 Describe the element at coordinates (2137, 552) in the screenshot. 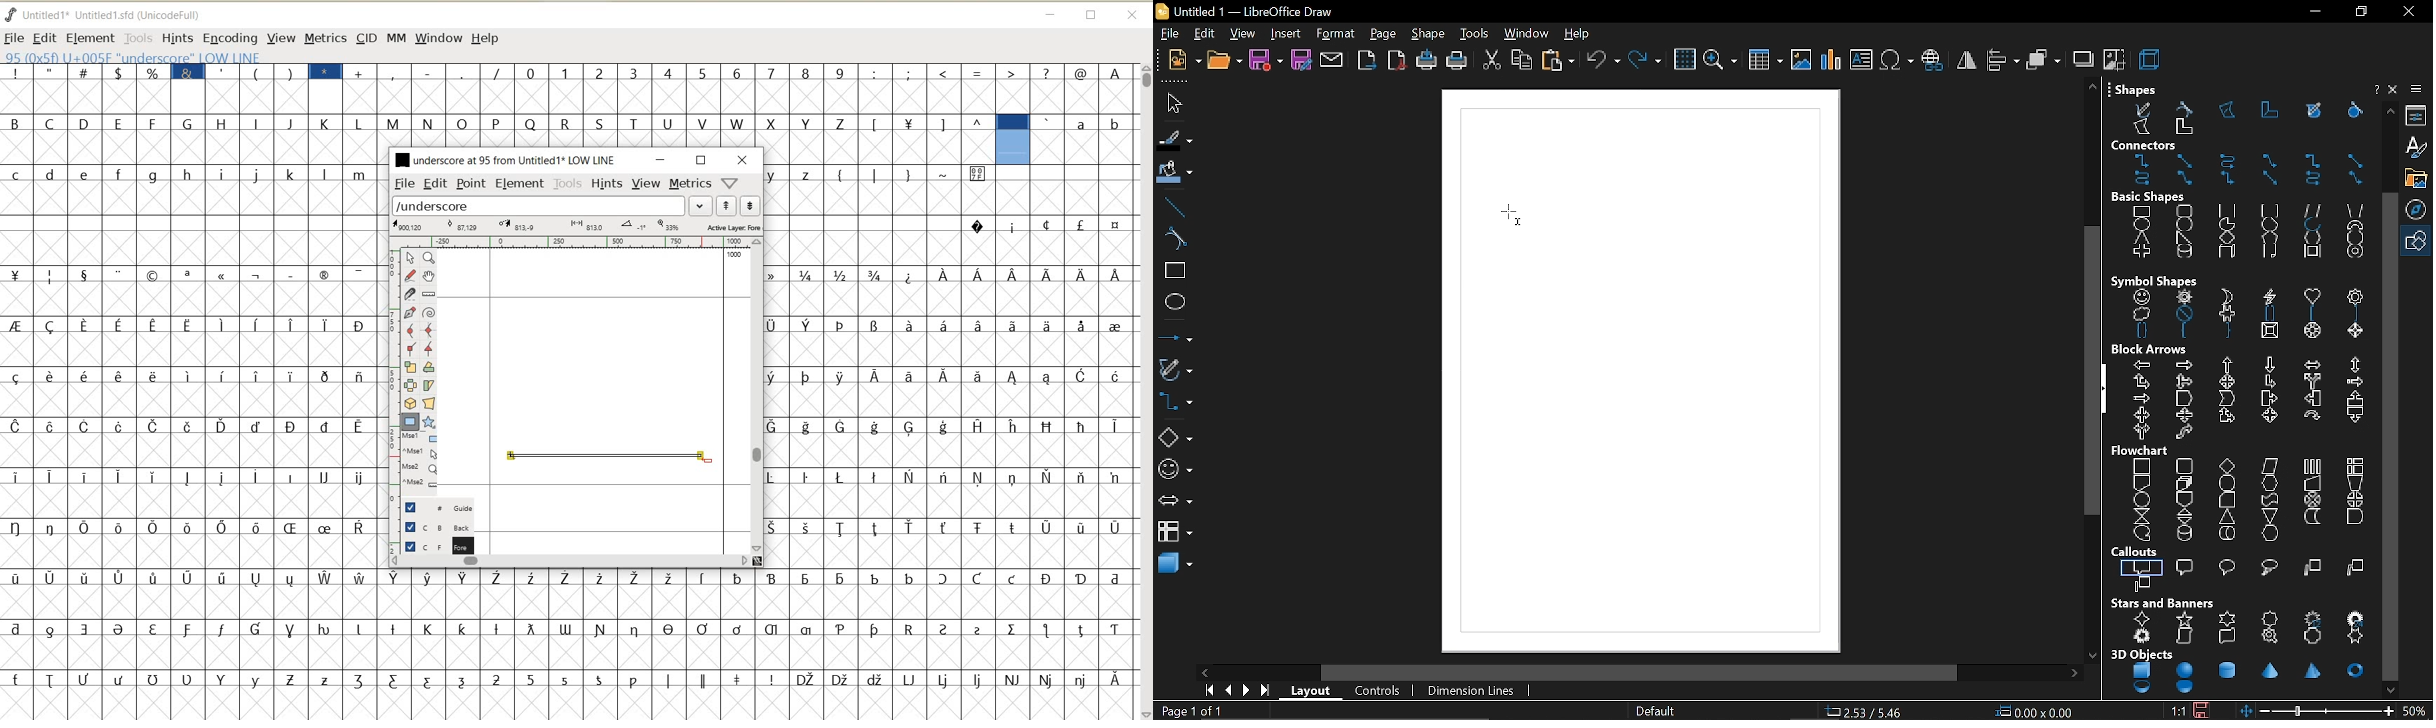

I see `callouts` at that location.